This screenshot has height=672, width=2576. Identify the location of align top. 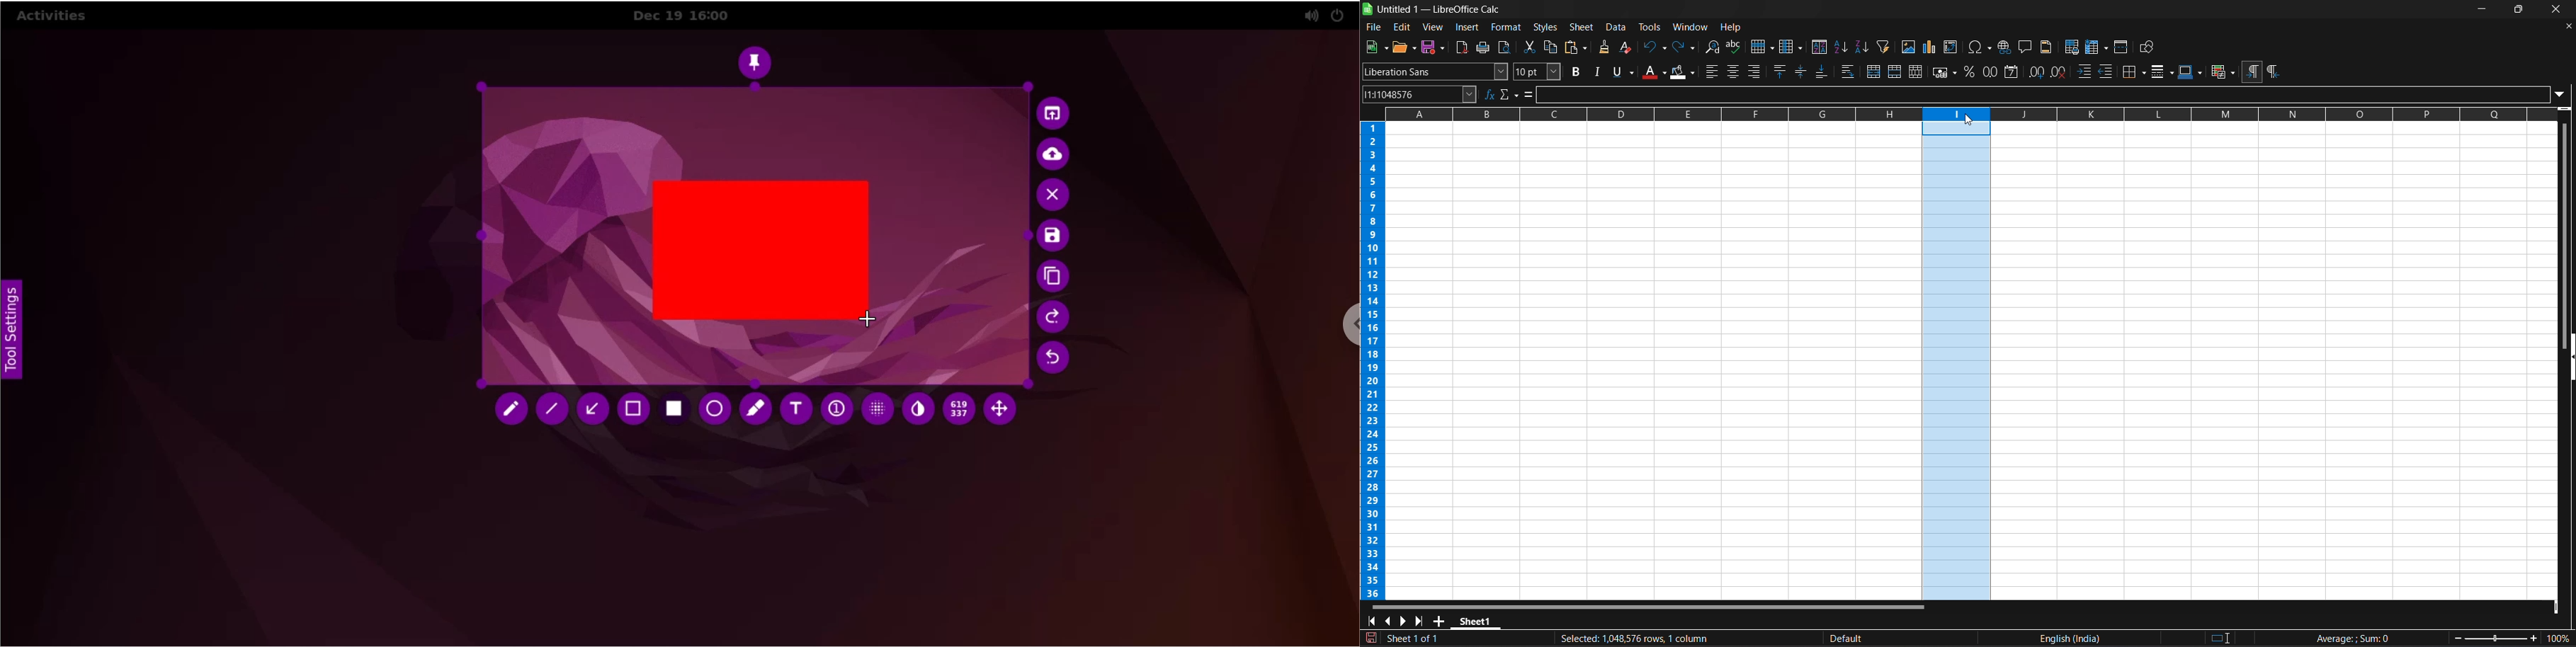
(1780, 72).